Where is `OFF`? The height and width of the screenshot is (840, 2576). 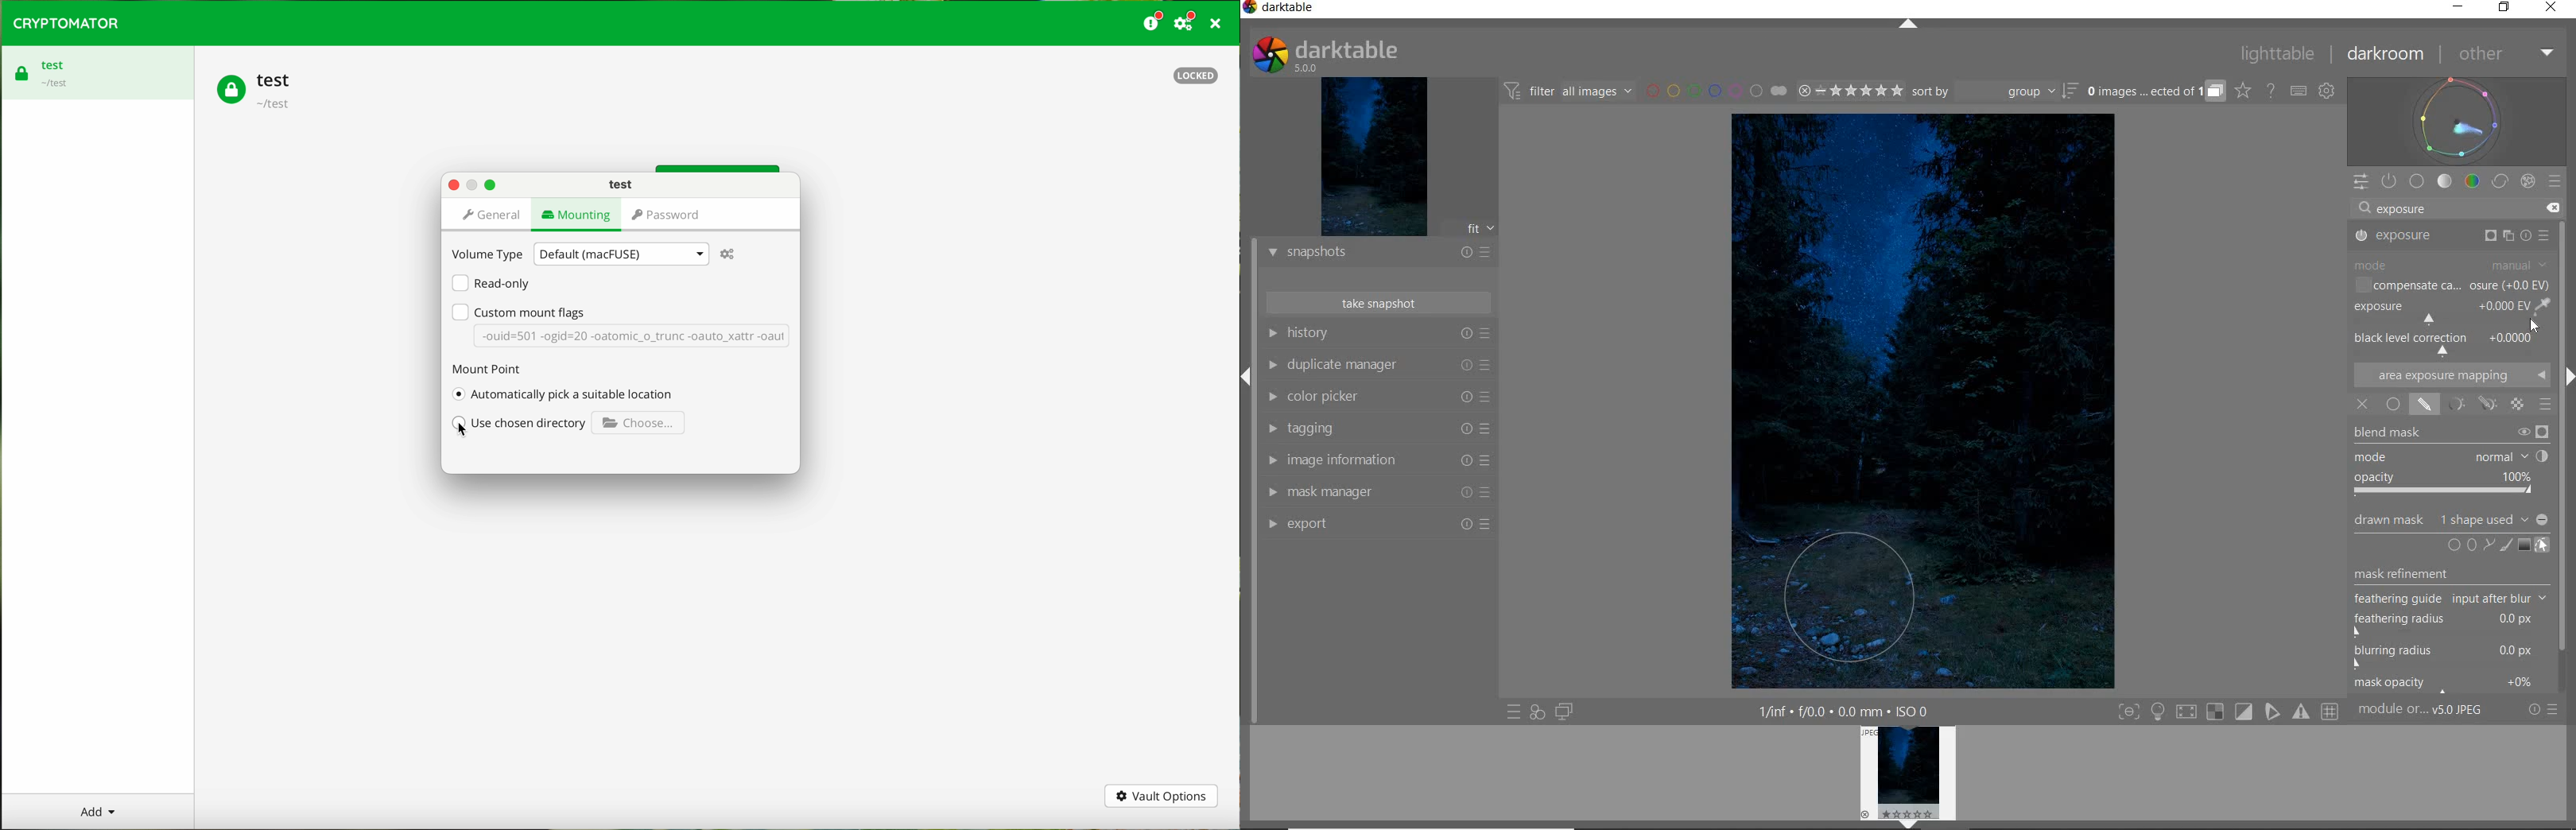
OFF is located at coordinates (2362, 405).